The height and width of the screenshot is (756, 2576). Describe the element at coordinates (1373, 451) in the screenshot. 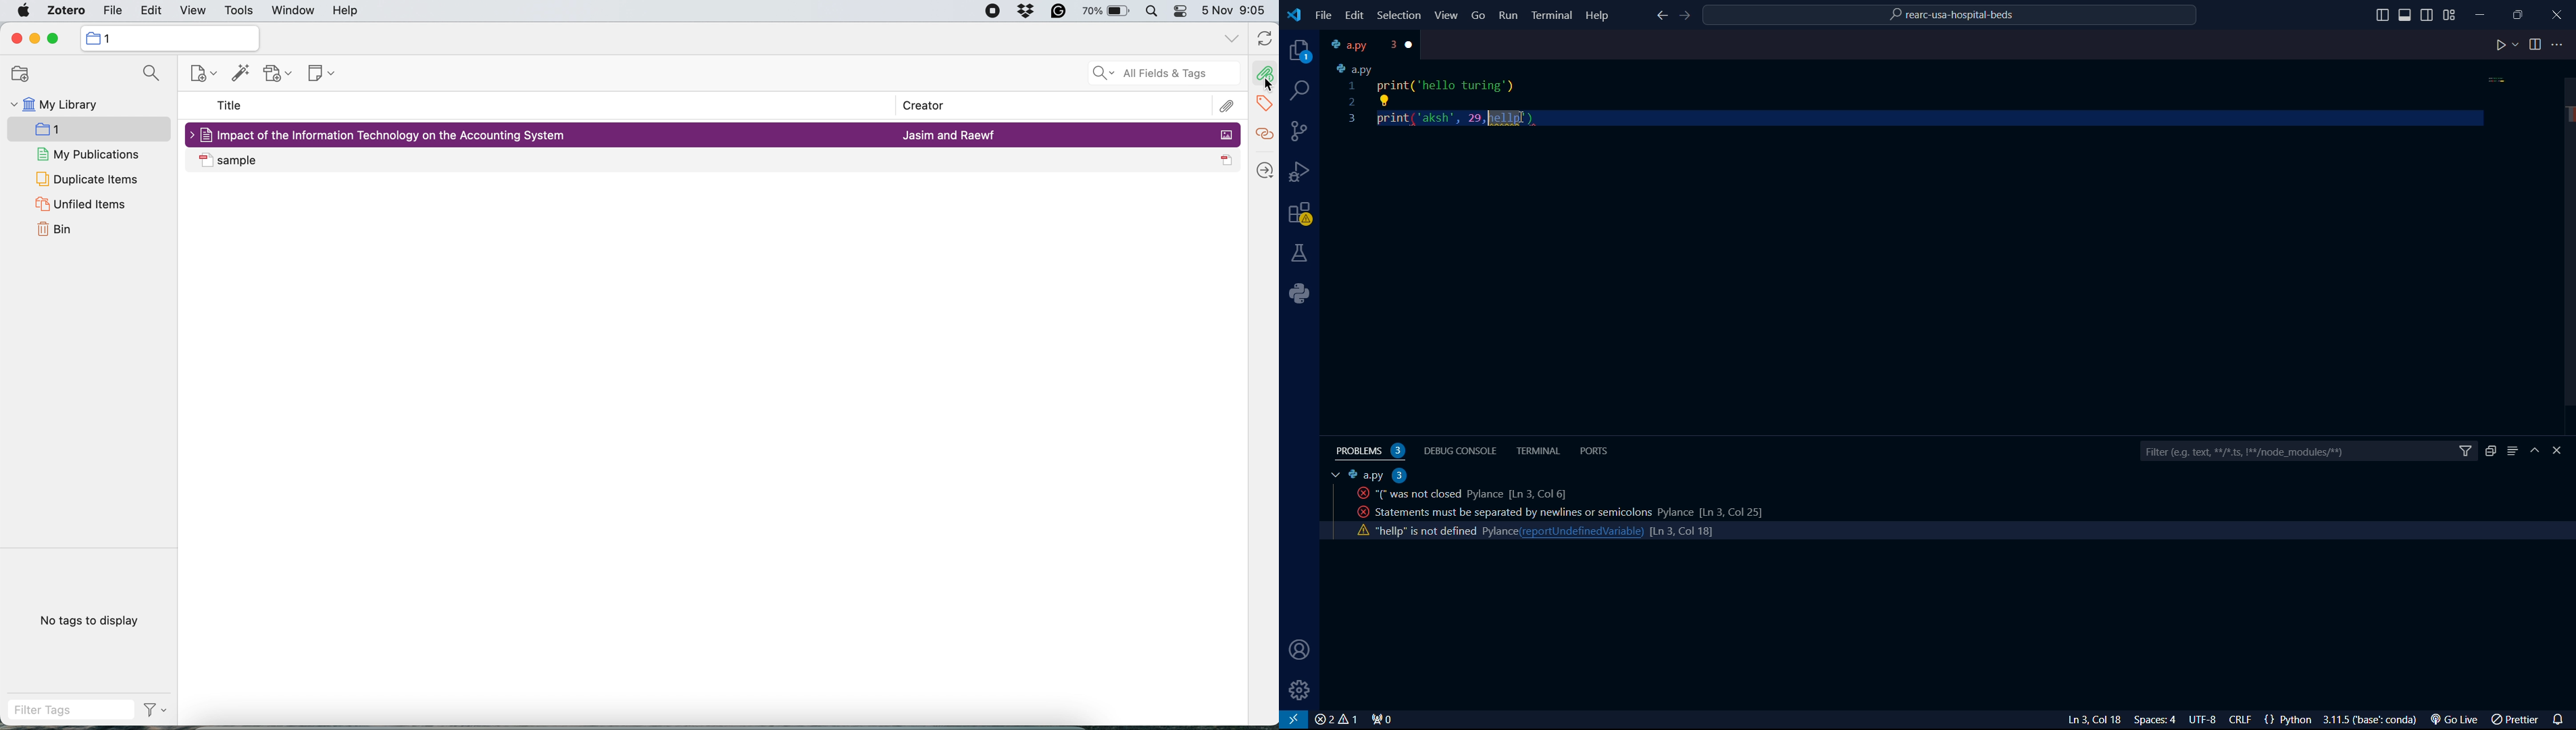

I see `problems 2` at that location.